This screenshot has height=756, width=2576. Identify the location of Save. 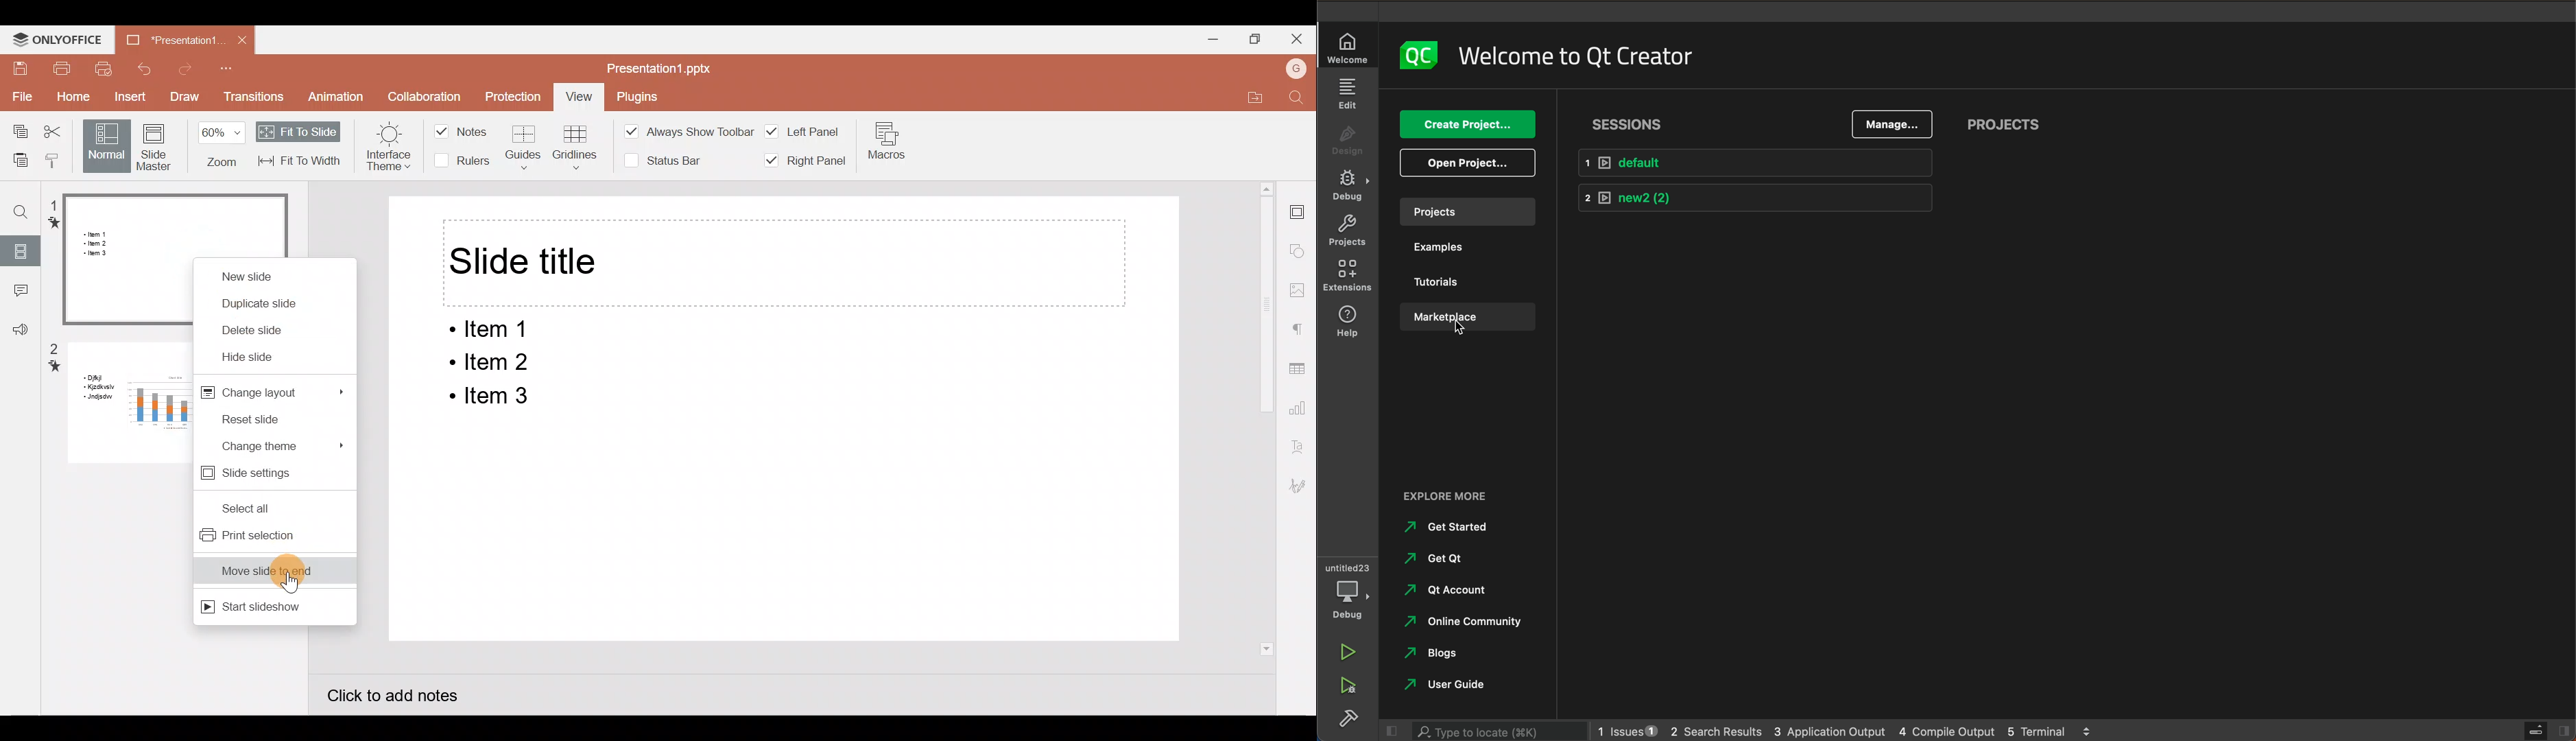
(18, 69).